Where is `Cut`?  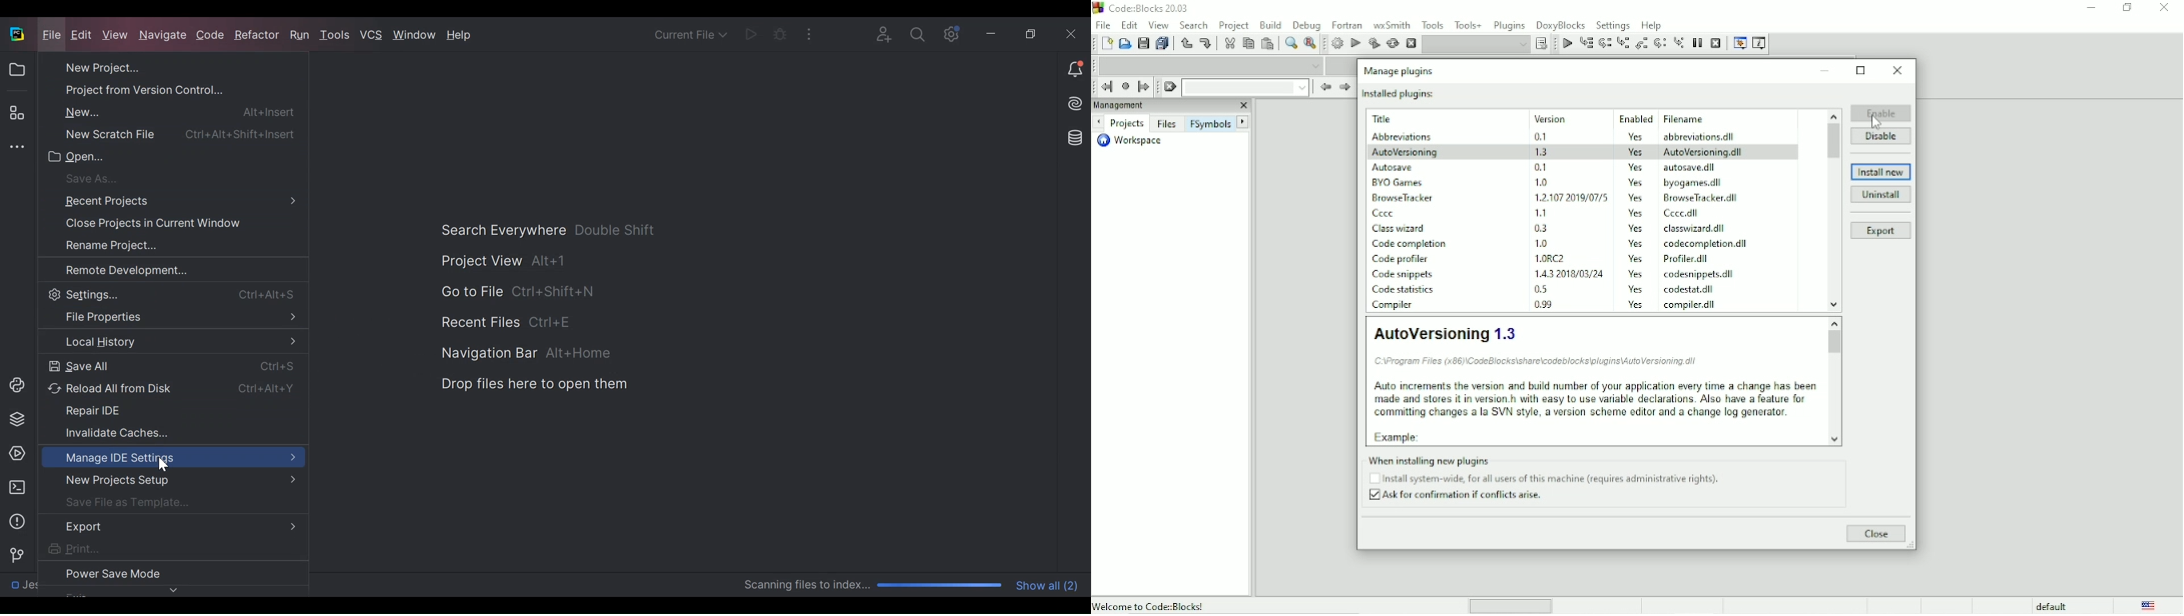
Cut is located at coordinates (1228, 44).